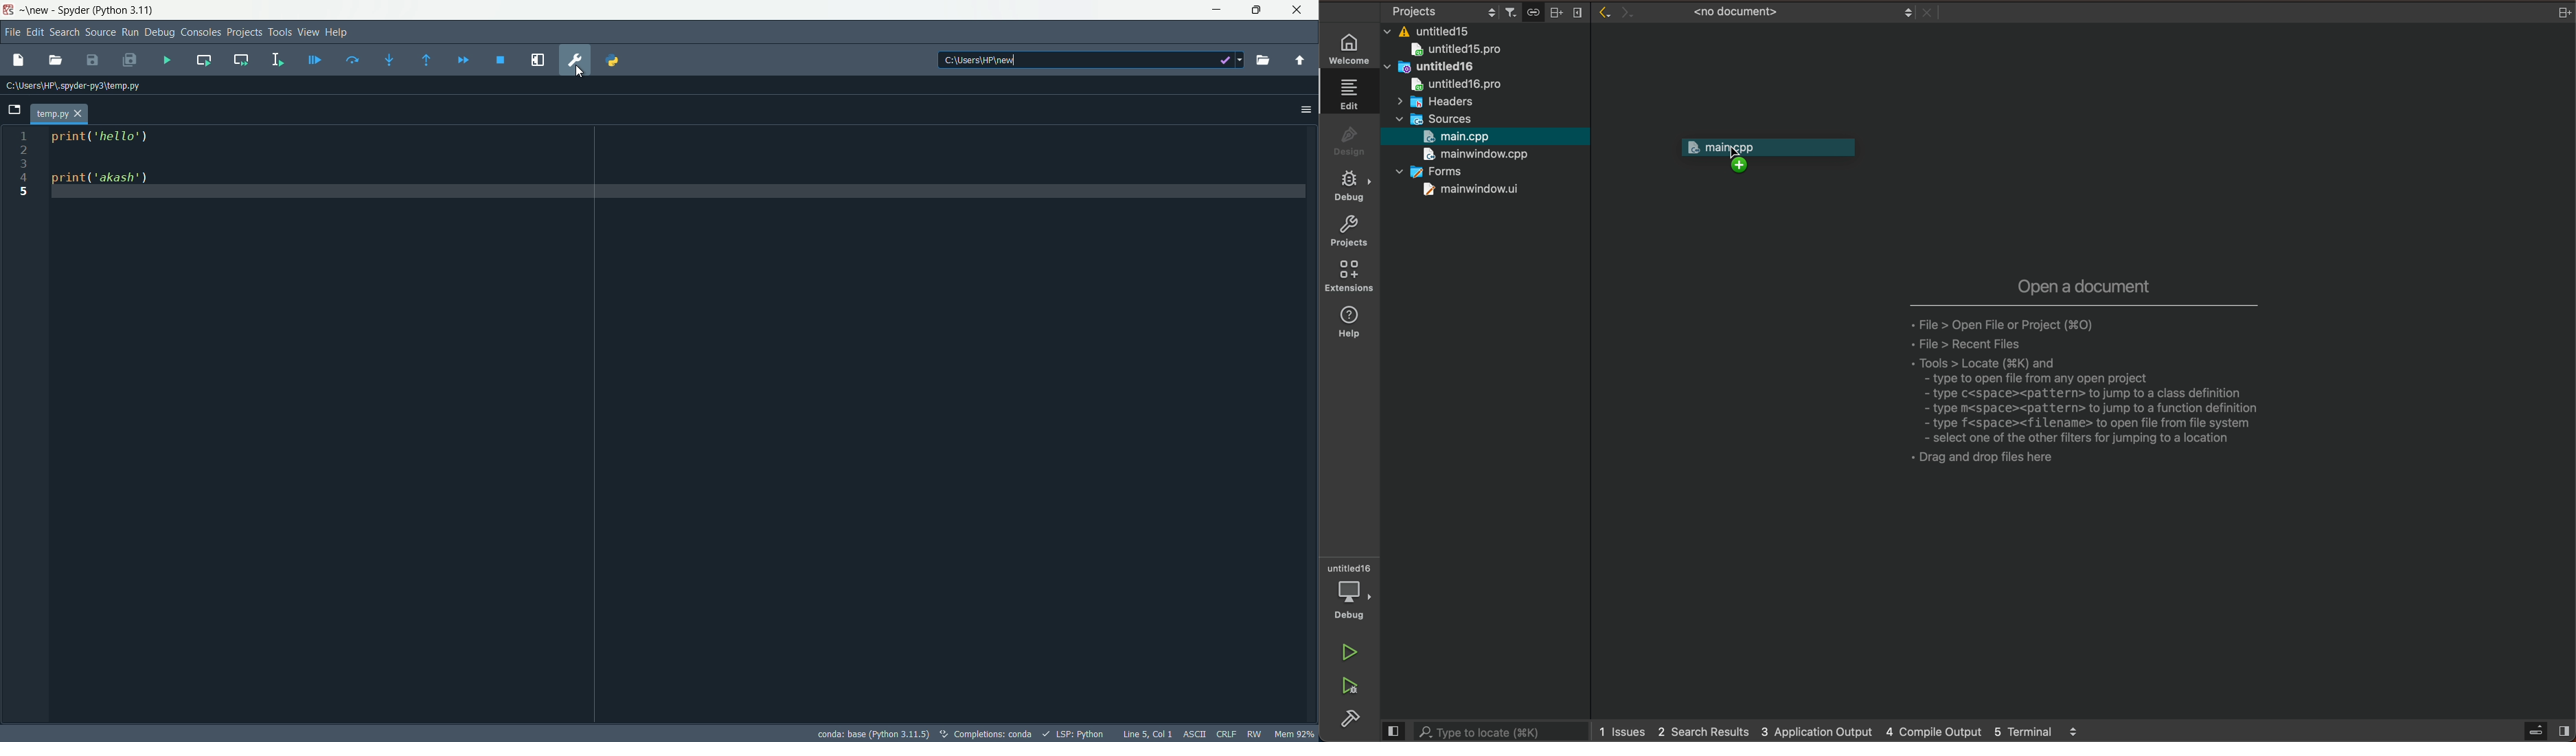 The image size is (2576, 756). Describe the element at coordinates (315, 60) in the screenshot. I see `debug file` at that location.